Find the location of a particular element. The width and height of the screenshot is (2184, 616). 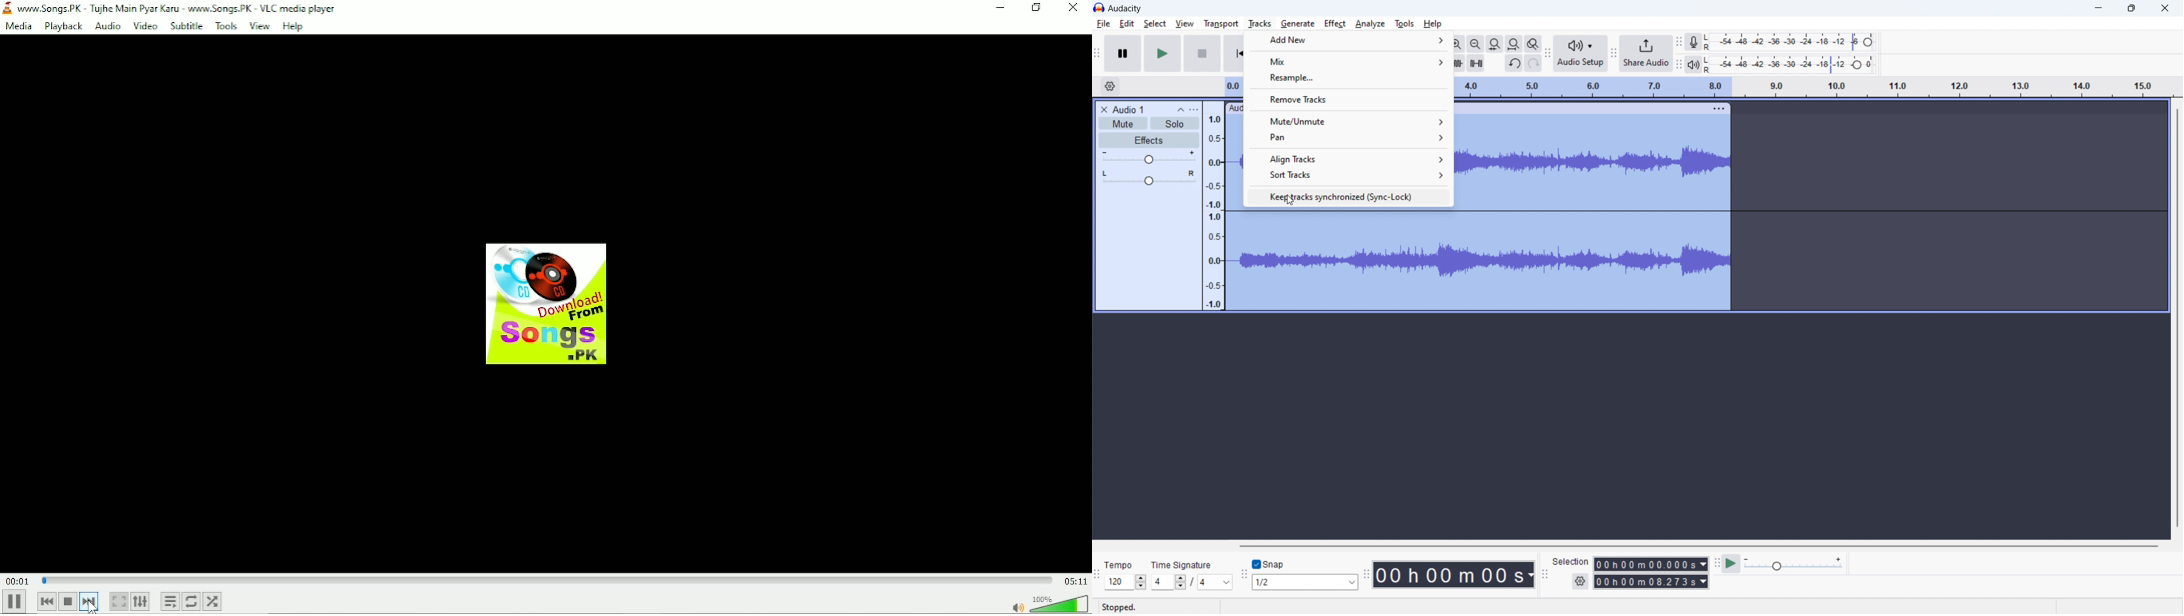

Tempo is located at coordinates (1119, 564).